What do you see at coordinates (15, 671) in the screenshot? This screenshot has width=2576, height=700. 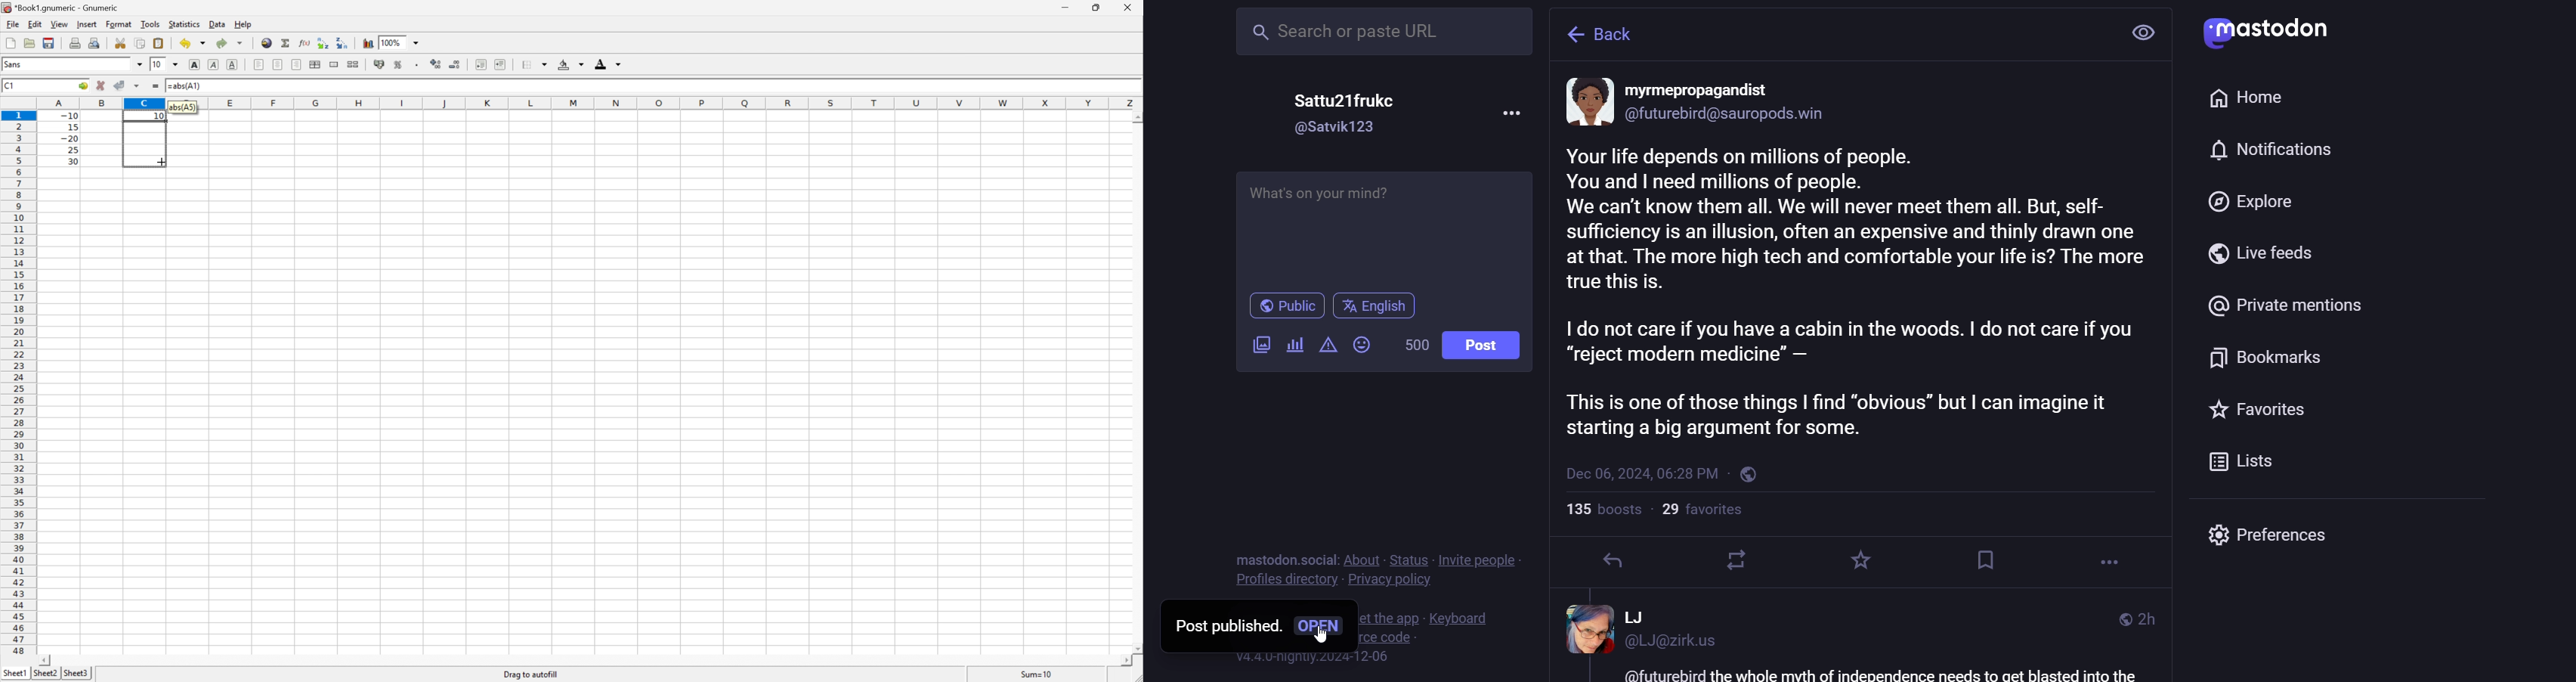 I see `Sheet1` at bounding box center [15, 671].